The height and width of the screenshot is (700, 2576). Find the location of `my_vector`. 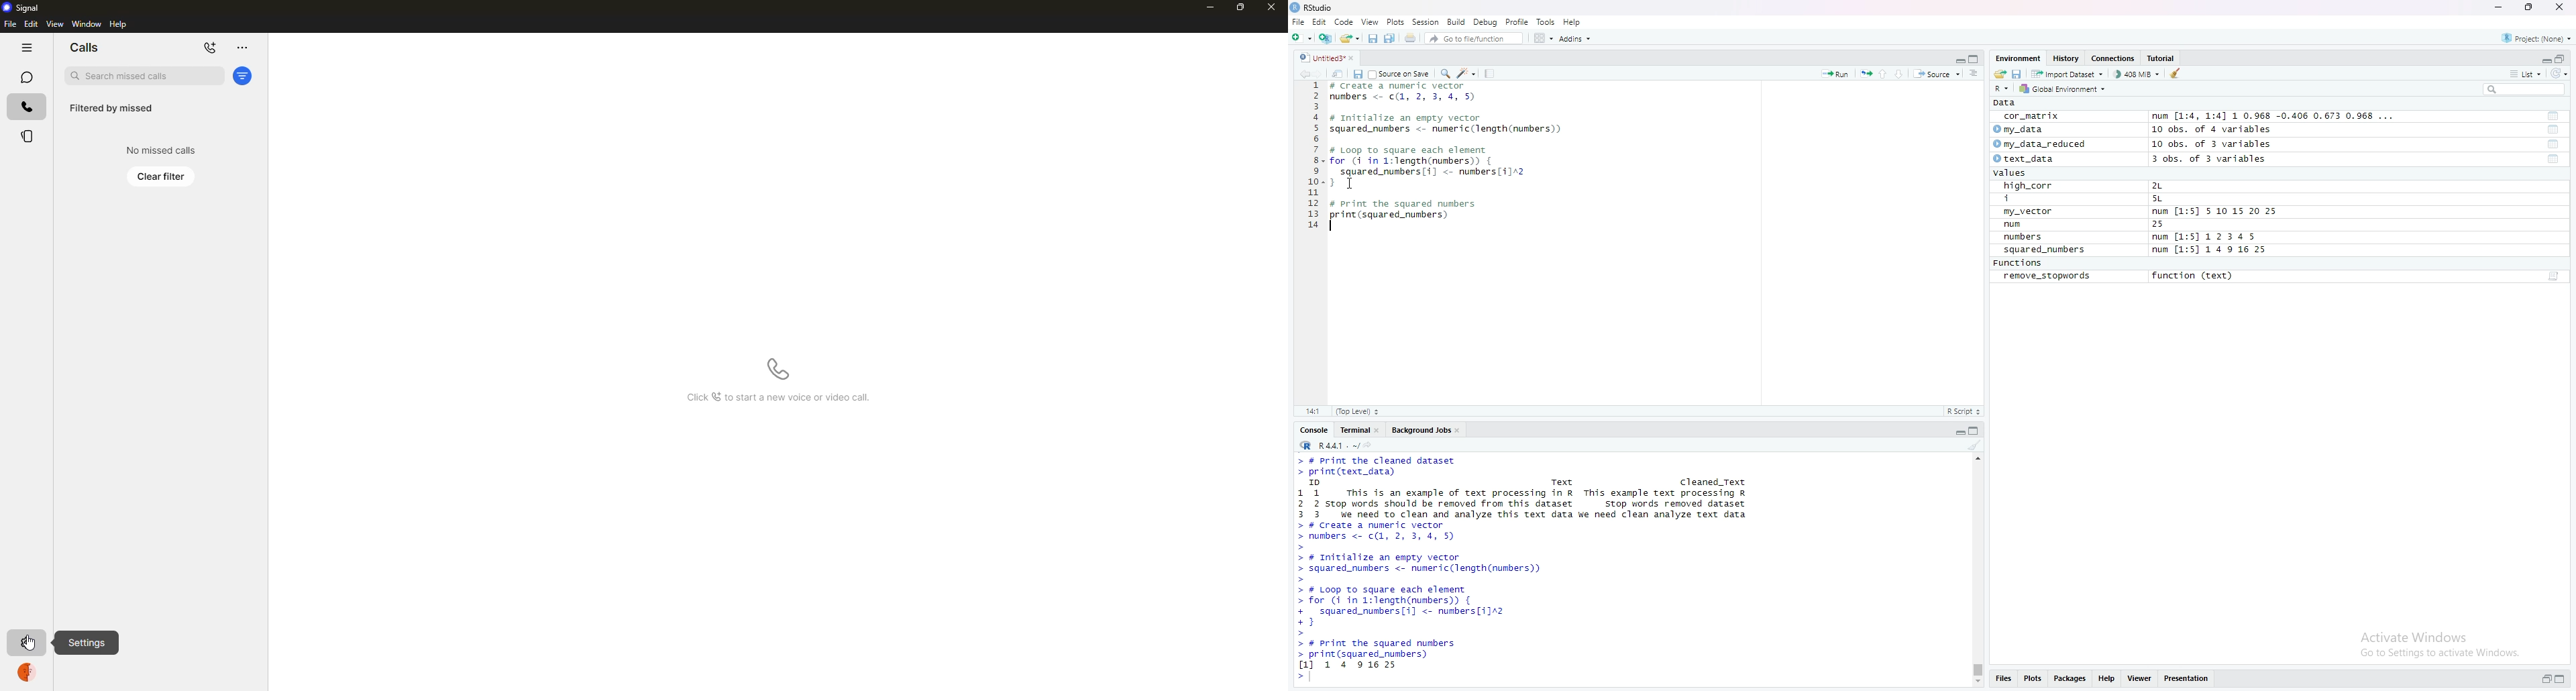

my_vector is located at coordinates (2029, 212).